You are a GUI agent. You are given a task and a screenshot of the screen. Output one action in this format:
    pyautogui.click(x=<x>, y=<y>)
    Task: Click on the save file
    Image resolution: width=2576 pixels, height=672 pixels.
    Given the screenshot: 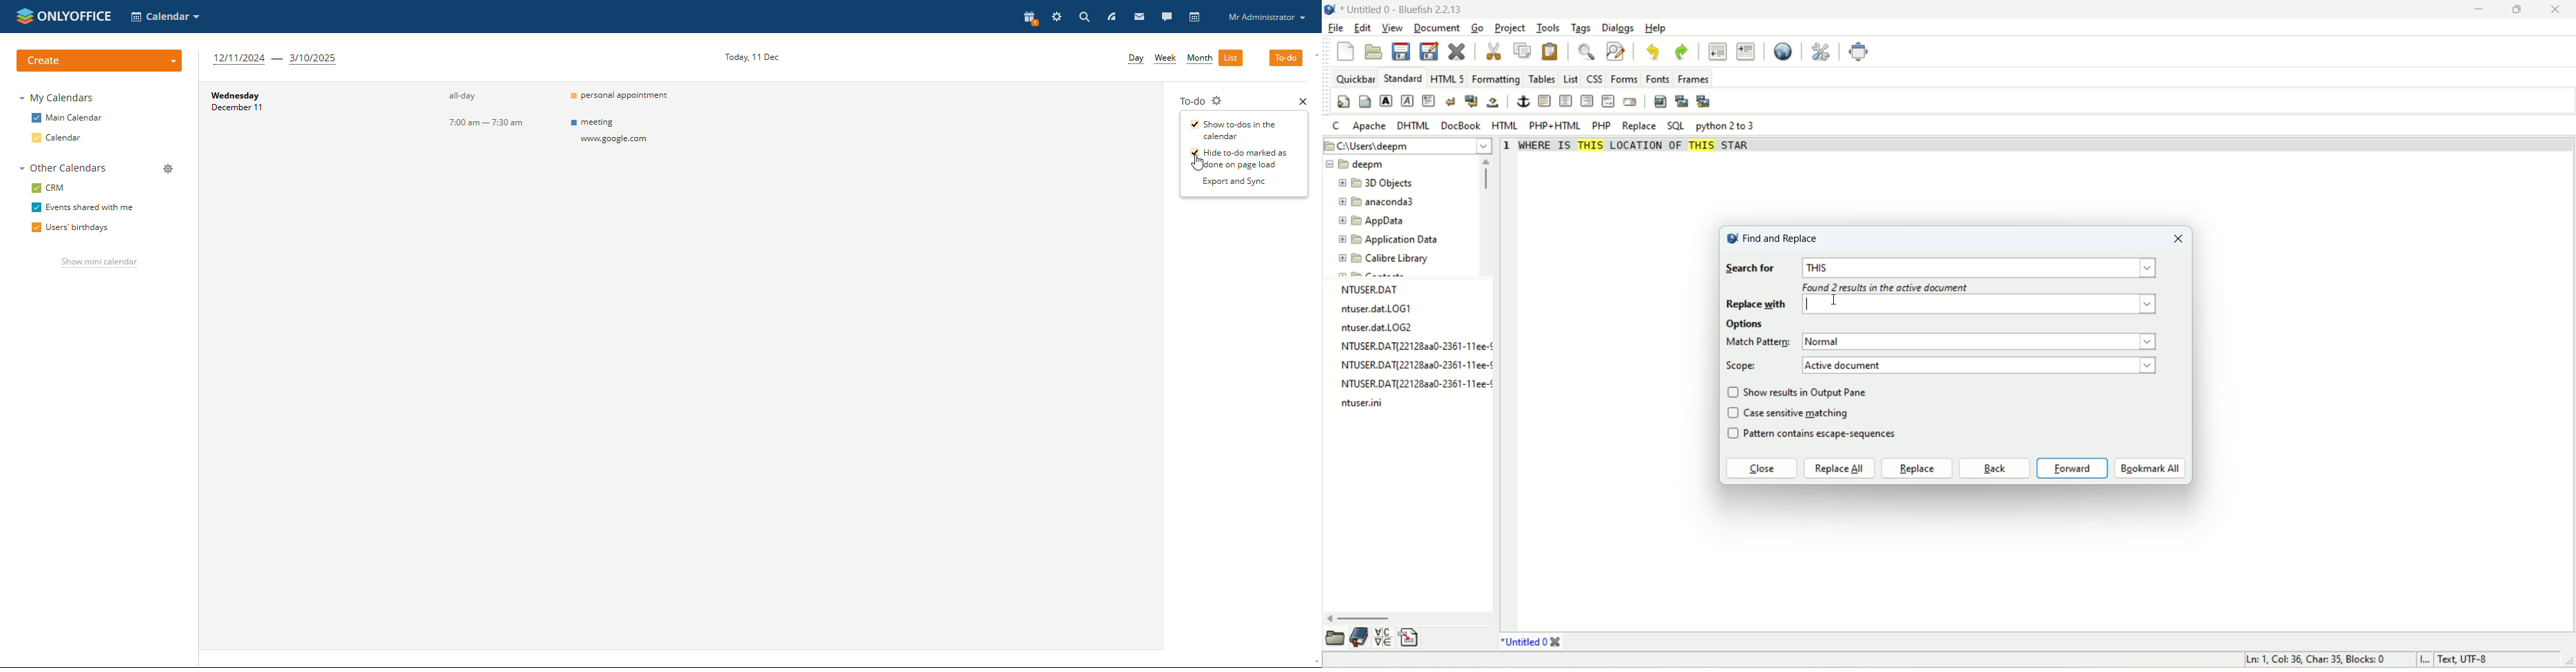 What is the action you would take?
    pyautogui.click(x=1403, y=52)
    